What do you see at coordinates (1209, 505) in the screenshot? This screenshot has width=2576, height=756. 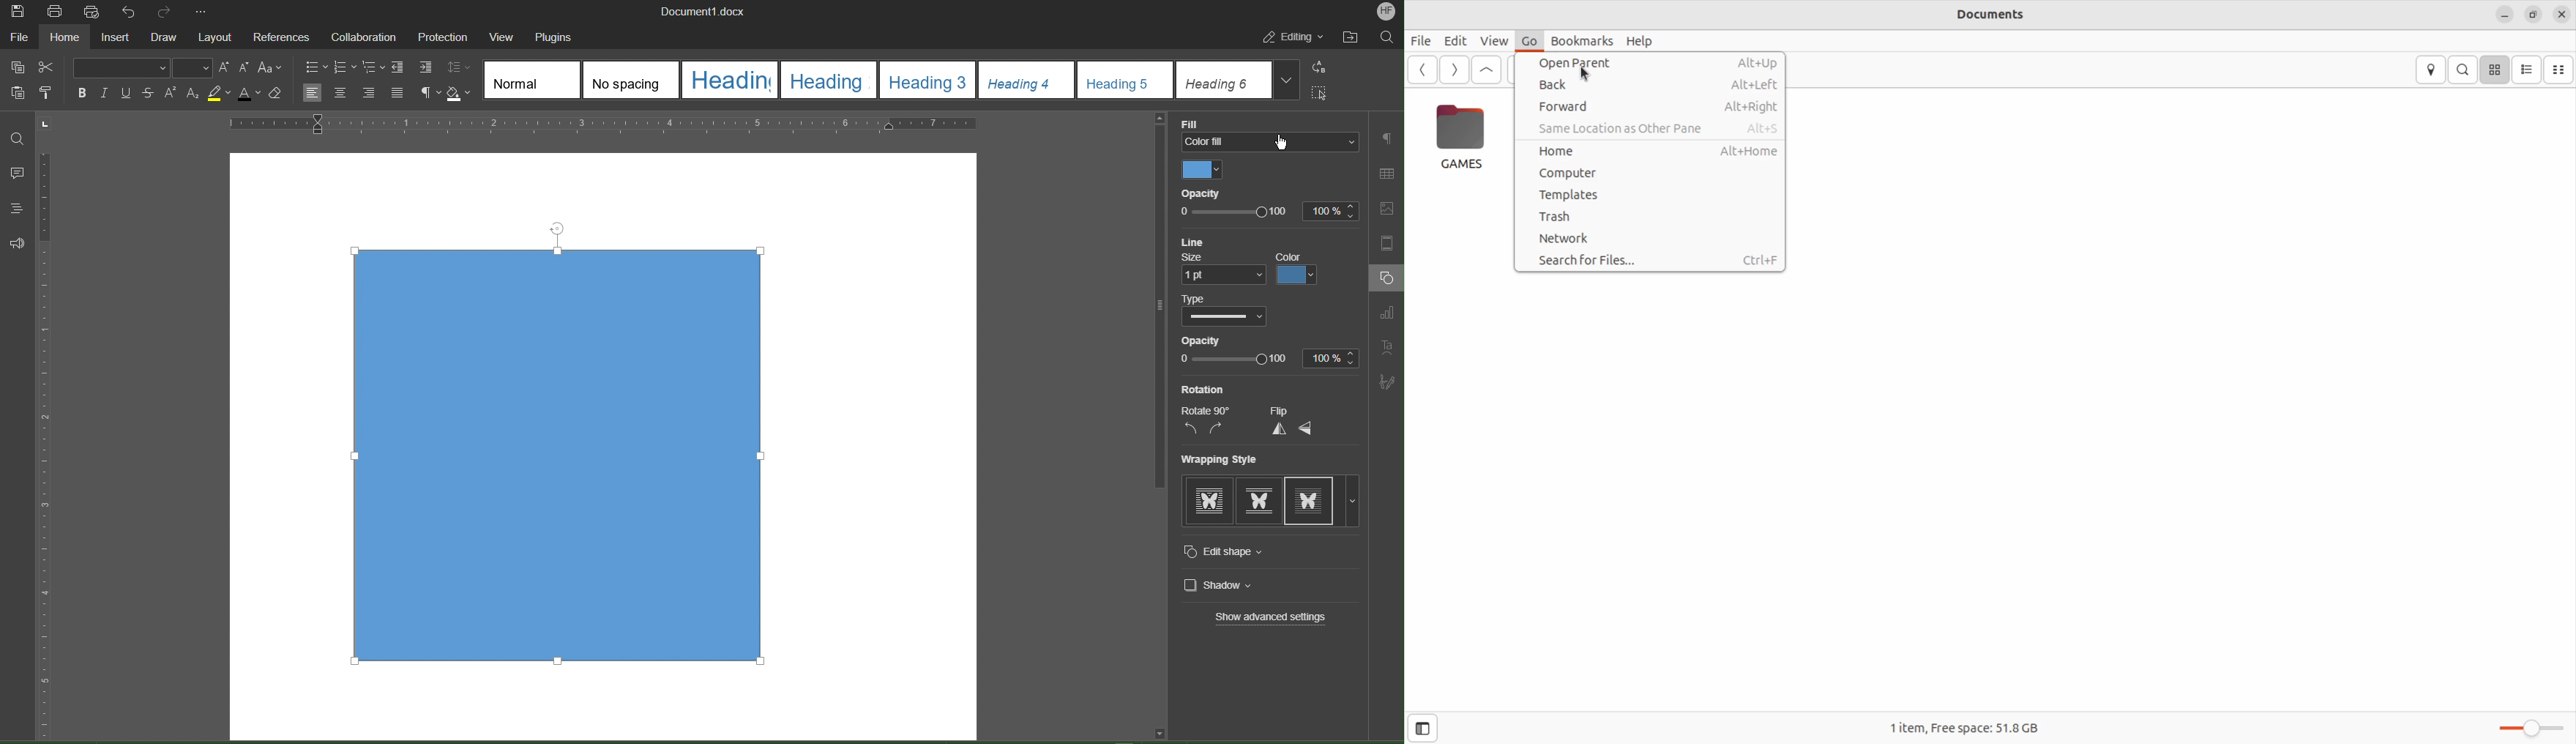 I see `In-line with text wrapping` at bounding box center [1209, 505].